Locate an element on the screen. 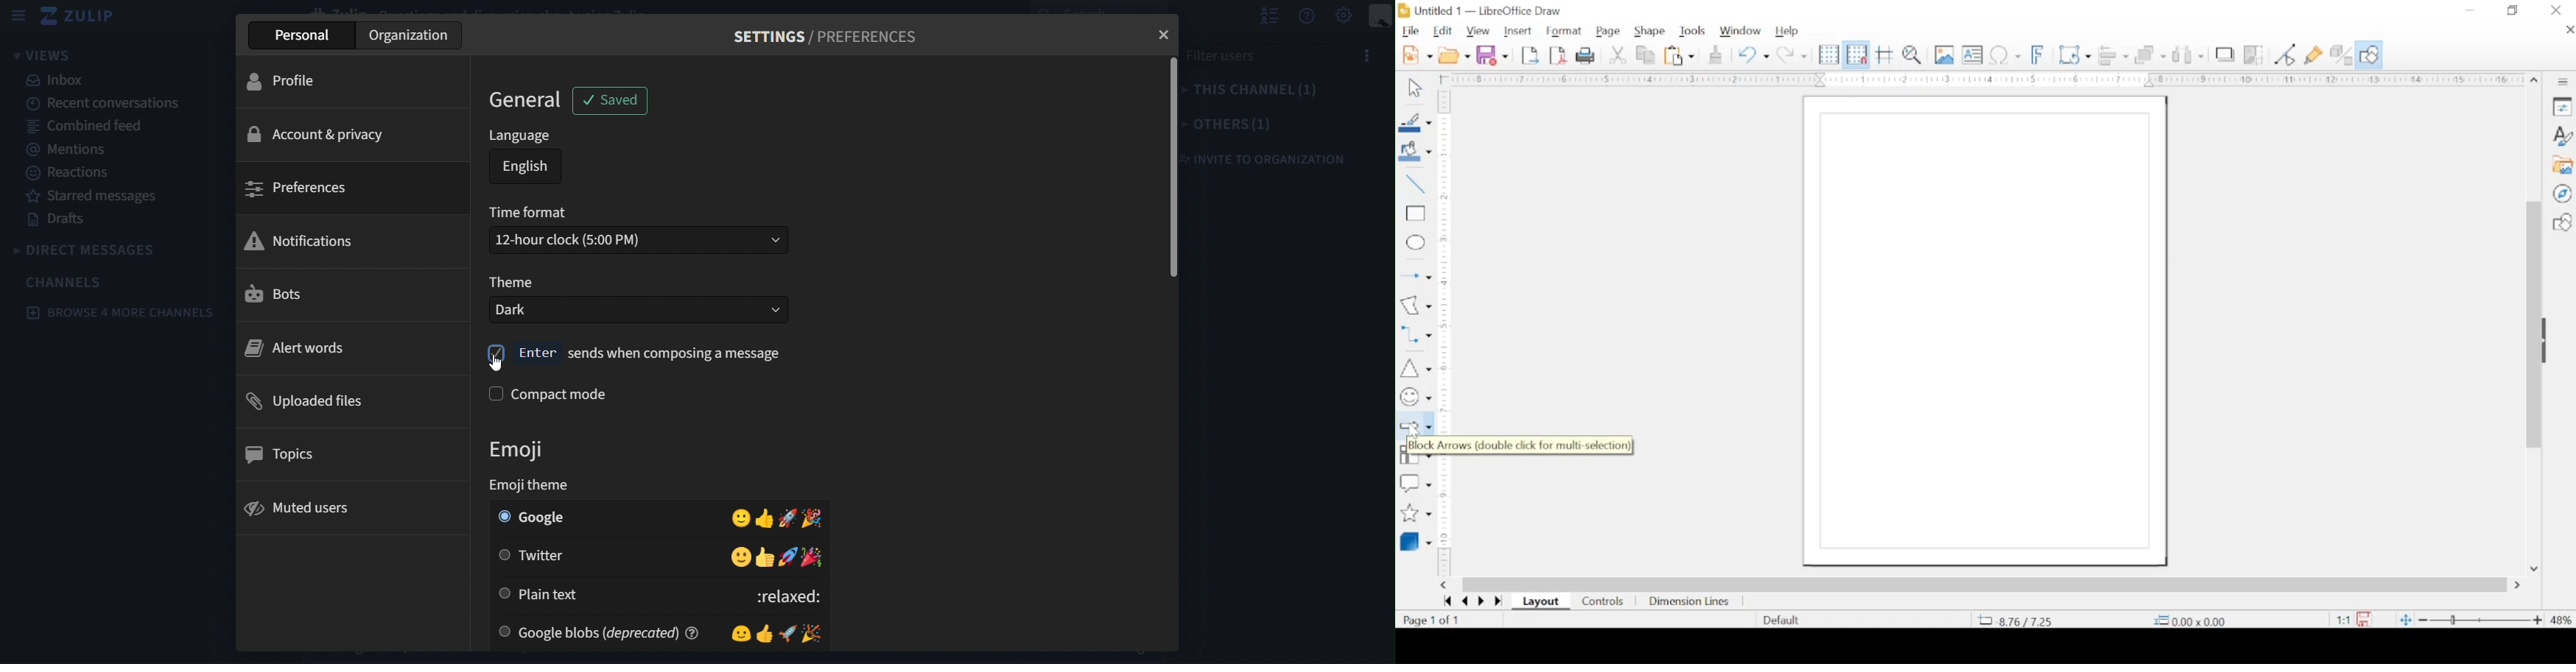 The image size is (2576, 672). notifications is located at coordinates (347, 240).